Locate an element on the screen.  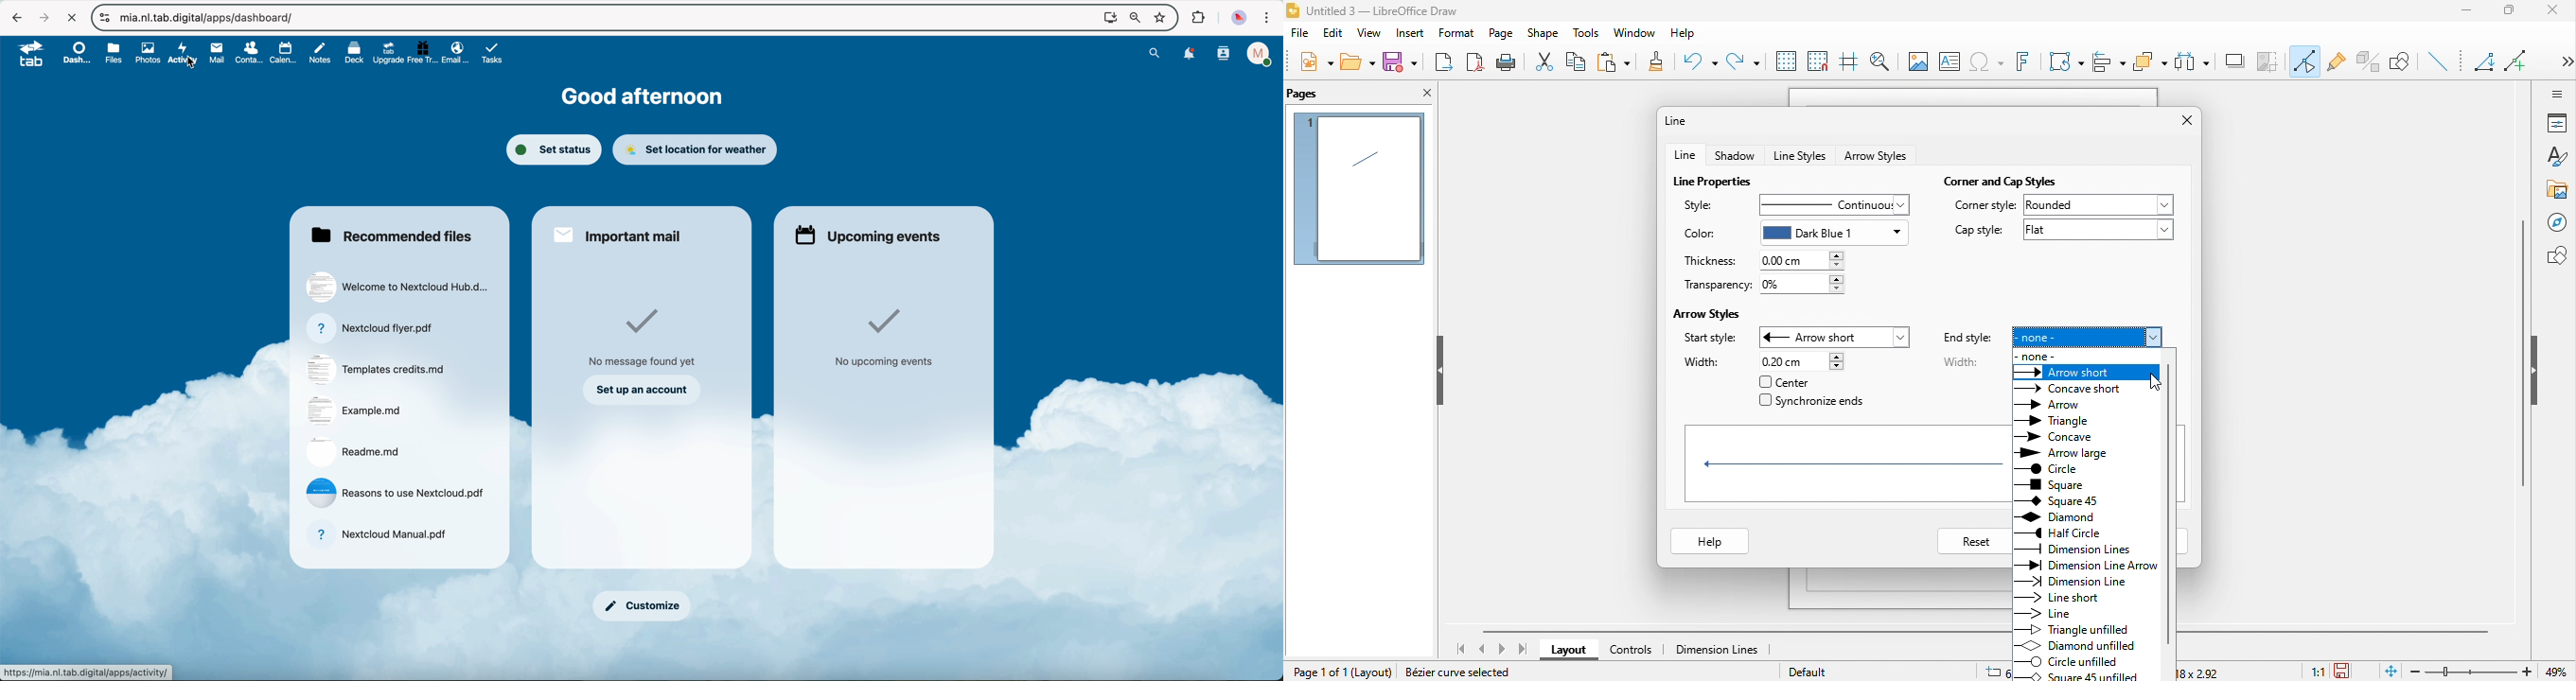
pages is located at coordinates (1317, 93).